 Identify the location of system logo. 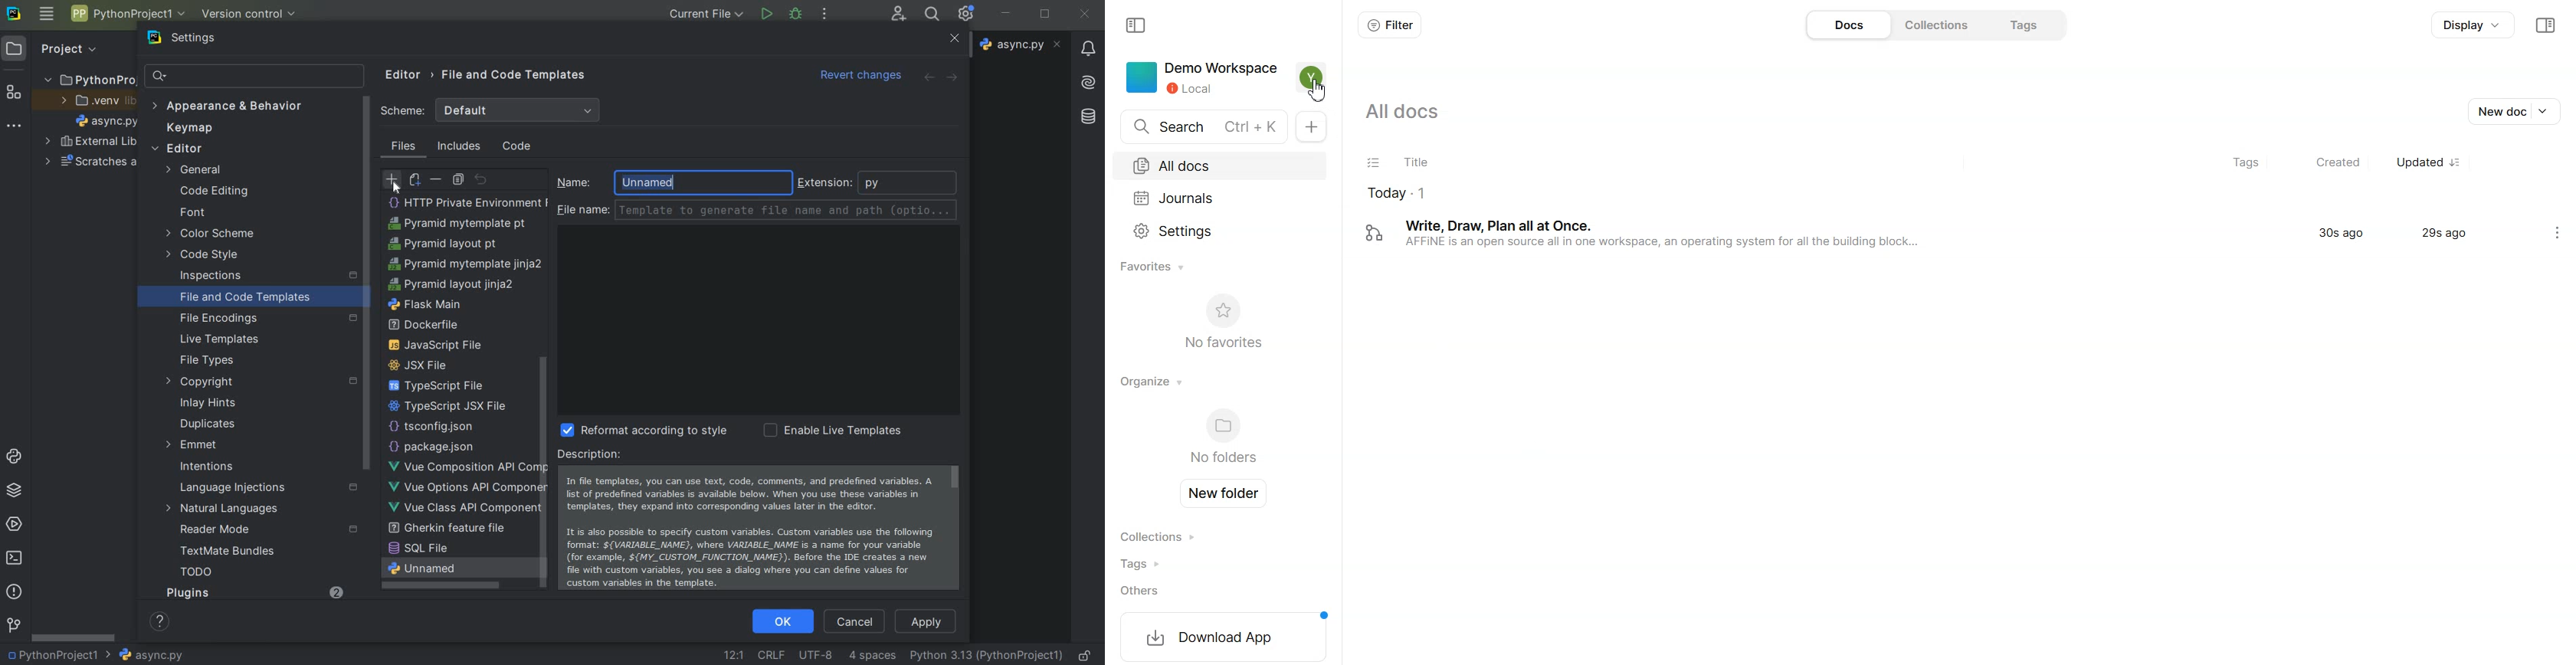
(14, 15).